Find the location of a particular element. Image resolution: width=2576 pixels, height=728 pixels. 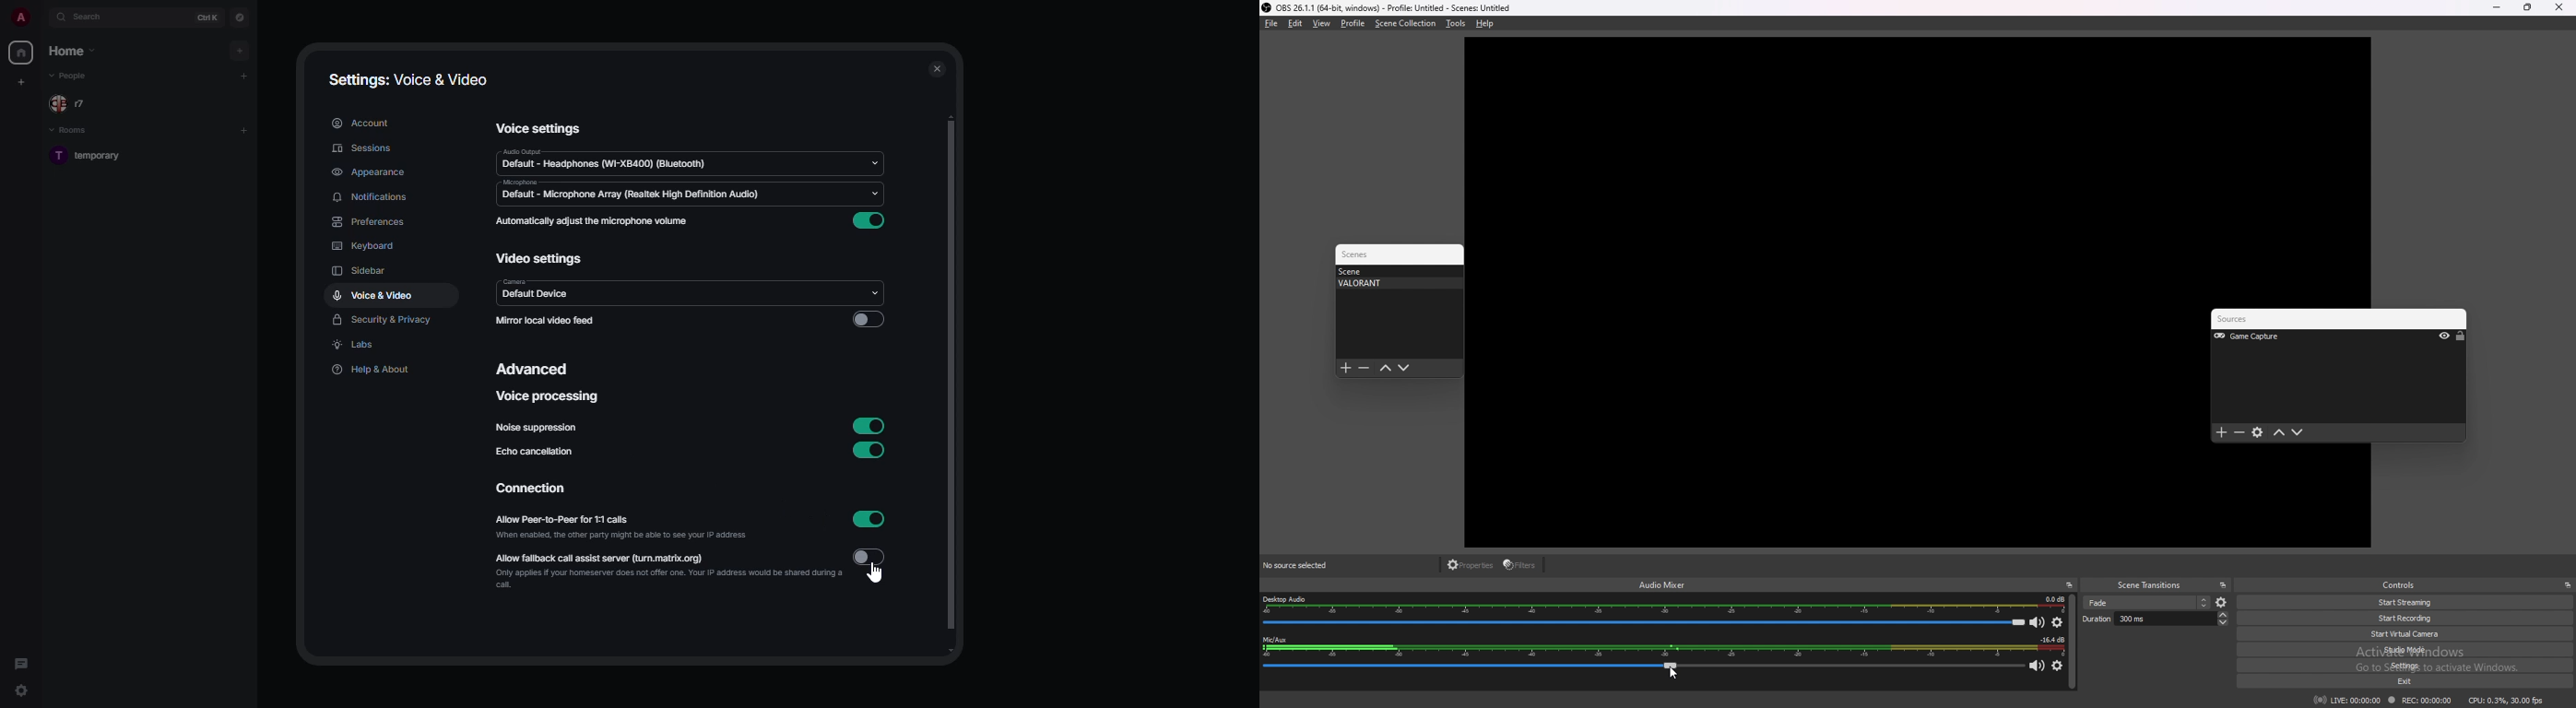

disabled is located at coordinates (870, 320).